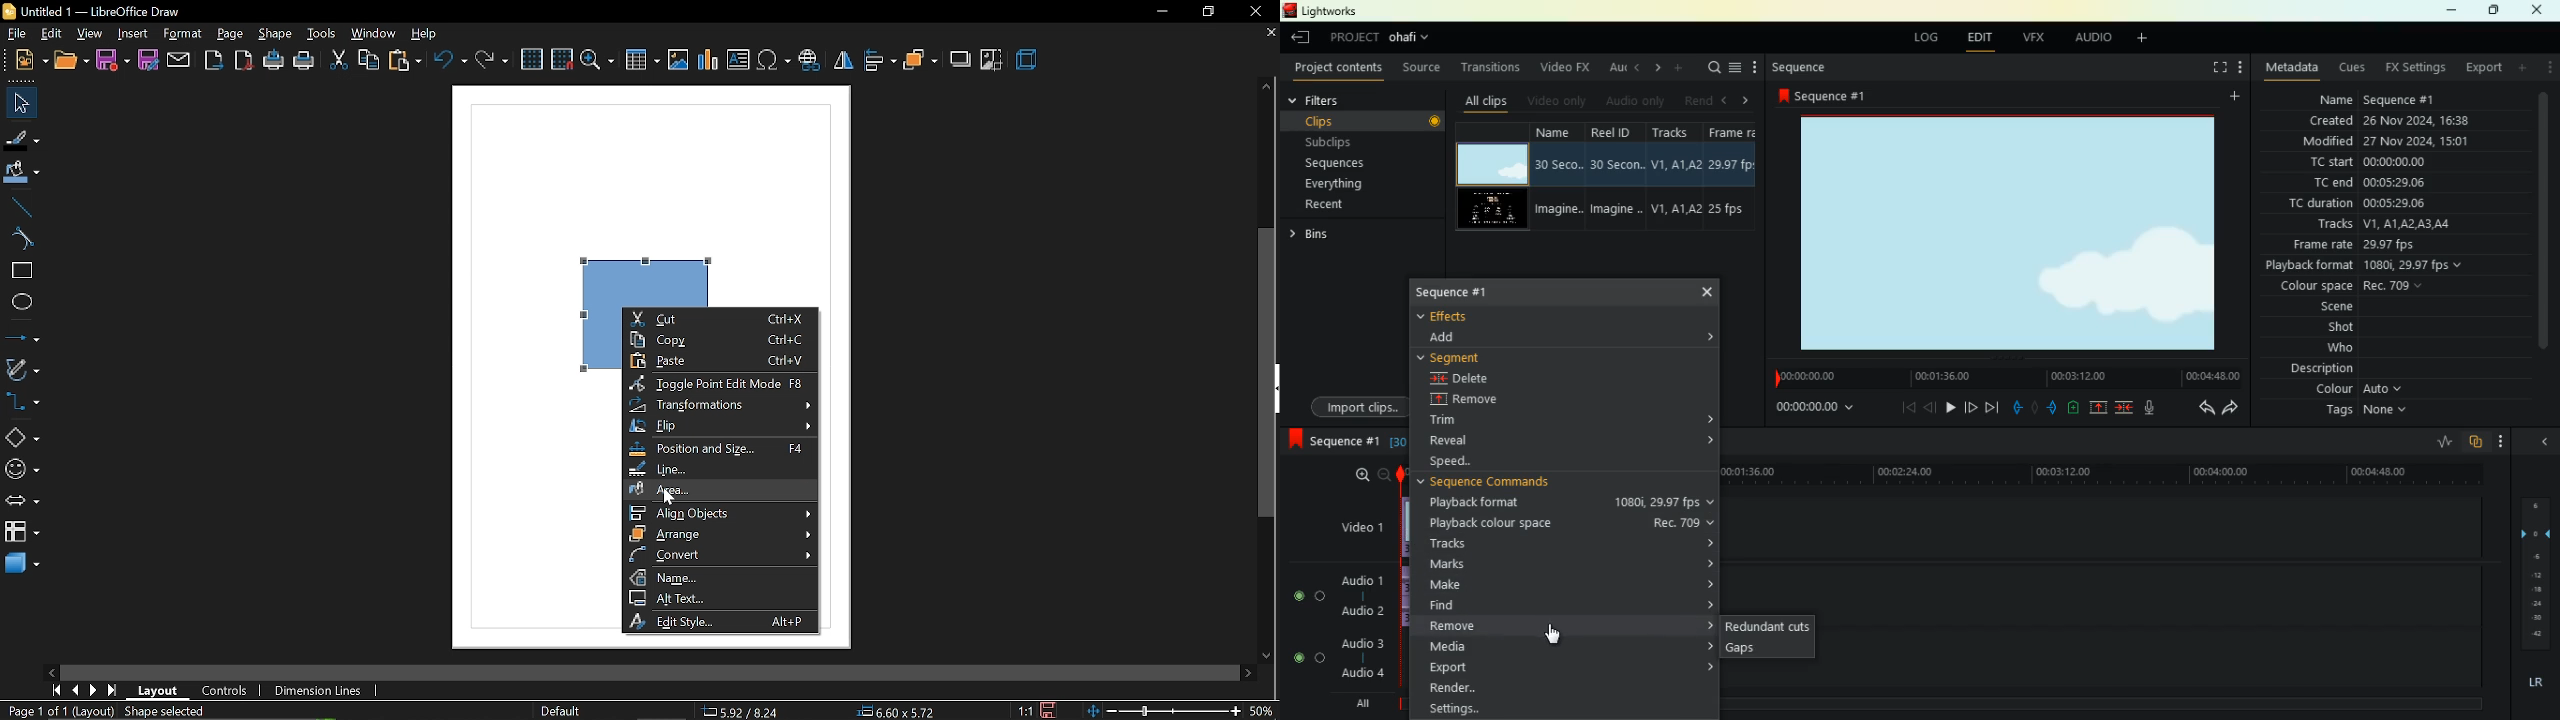  Describe the element at coordinates (112, 61) in the screenshot. I see `save` at that location.